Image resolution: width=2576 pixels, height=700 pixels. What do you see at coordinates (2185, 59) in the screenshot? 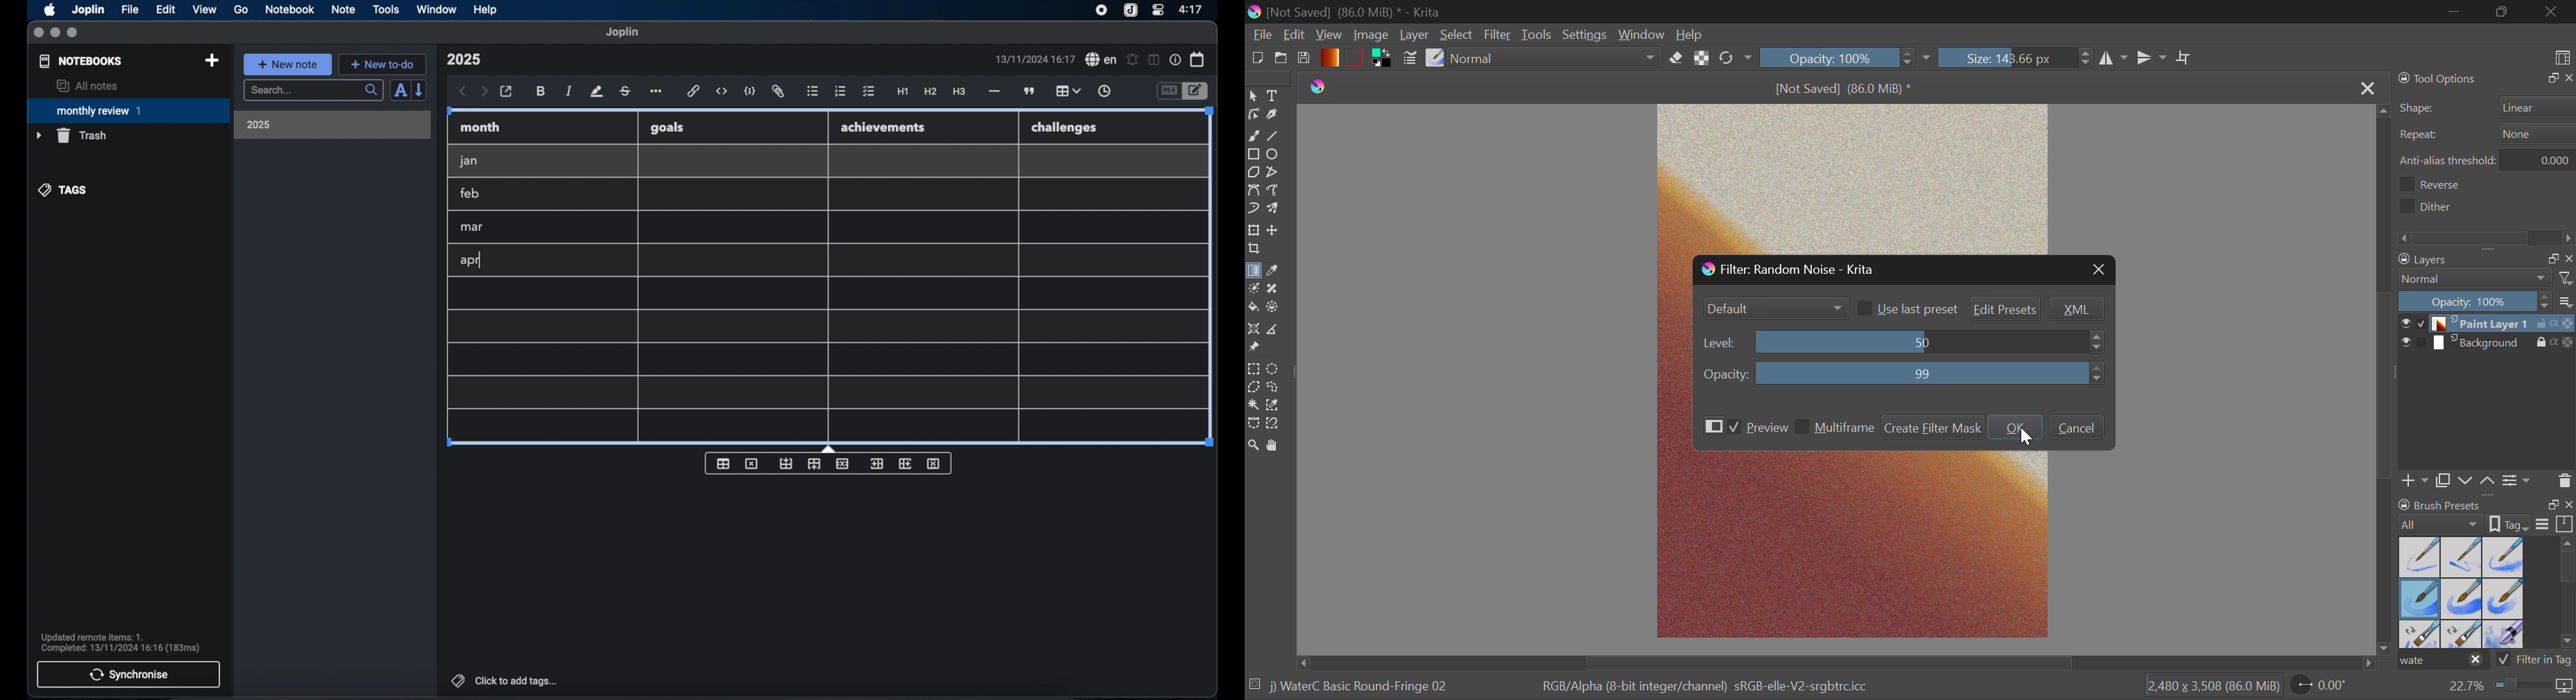
I see `Crop` at bounding box center [2185, 59].